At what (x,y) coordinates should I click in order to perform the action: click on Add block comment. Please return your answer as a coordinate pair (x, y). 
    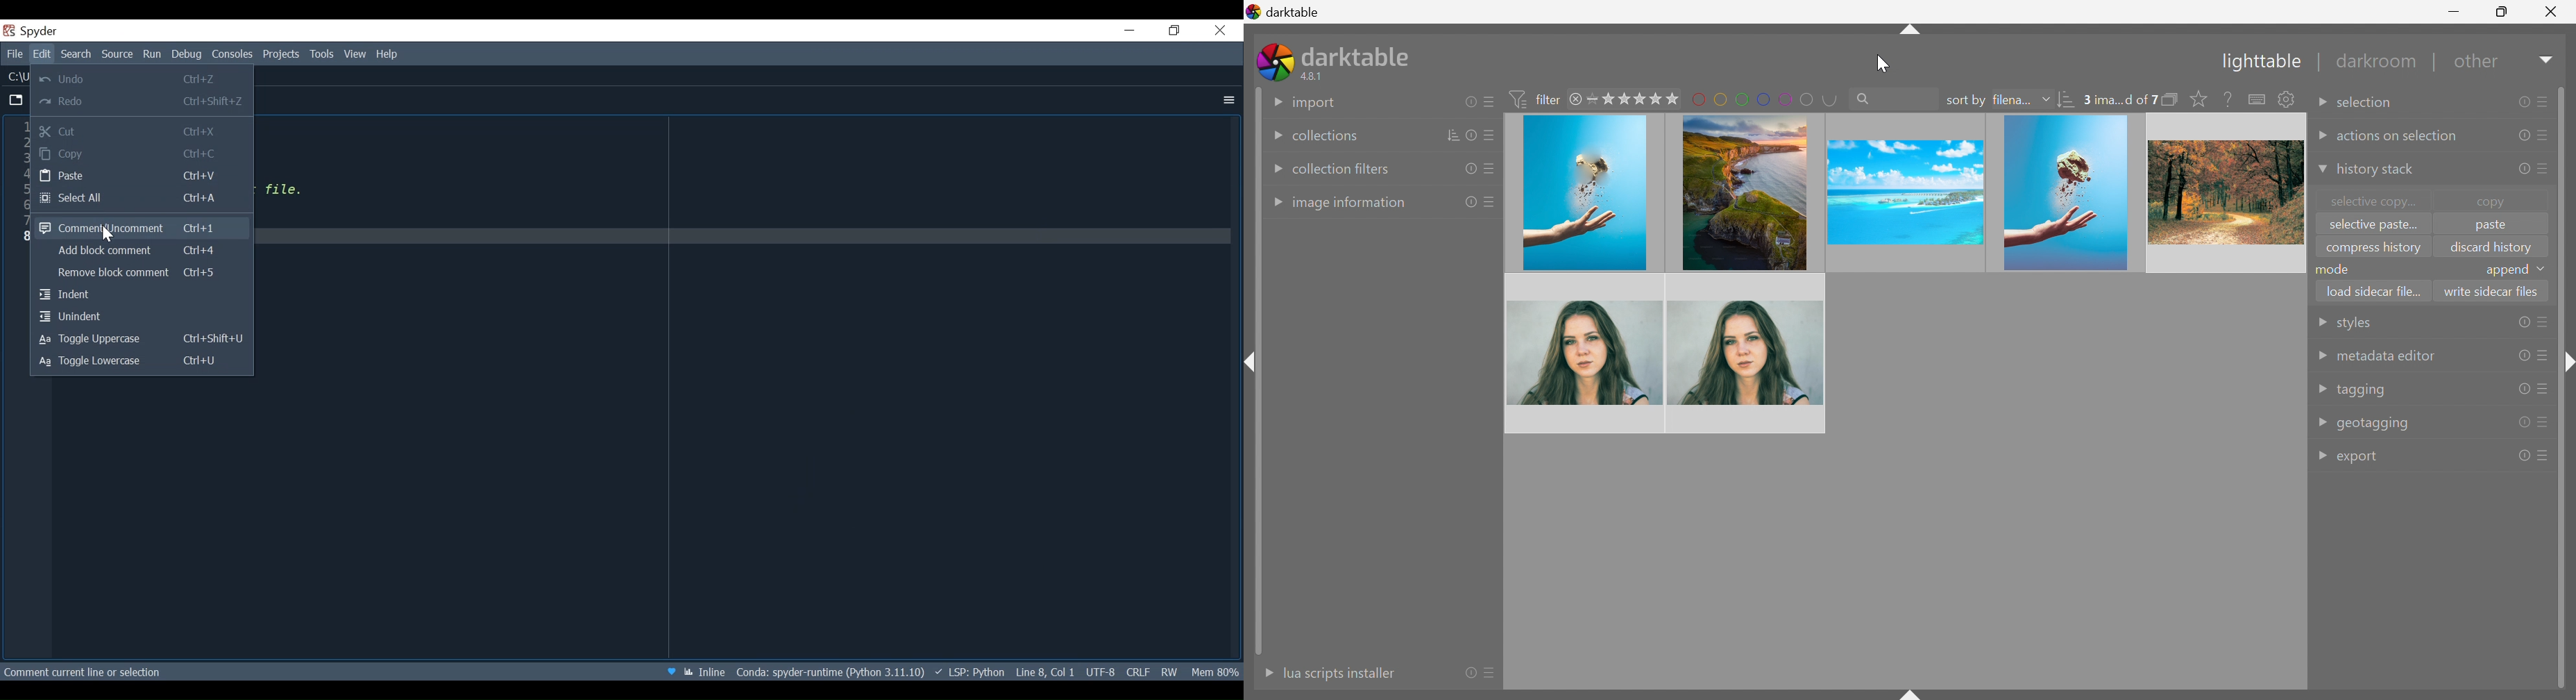
    Looking at the image, I should click on (139, 252).